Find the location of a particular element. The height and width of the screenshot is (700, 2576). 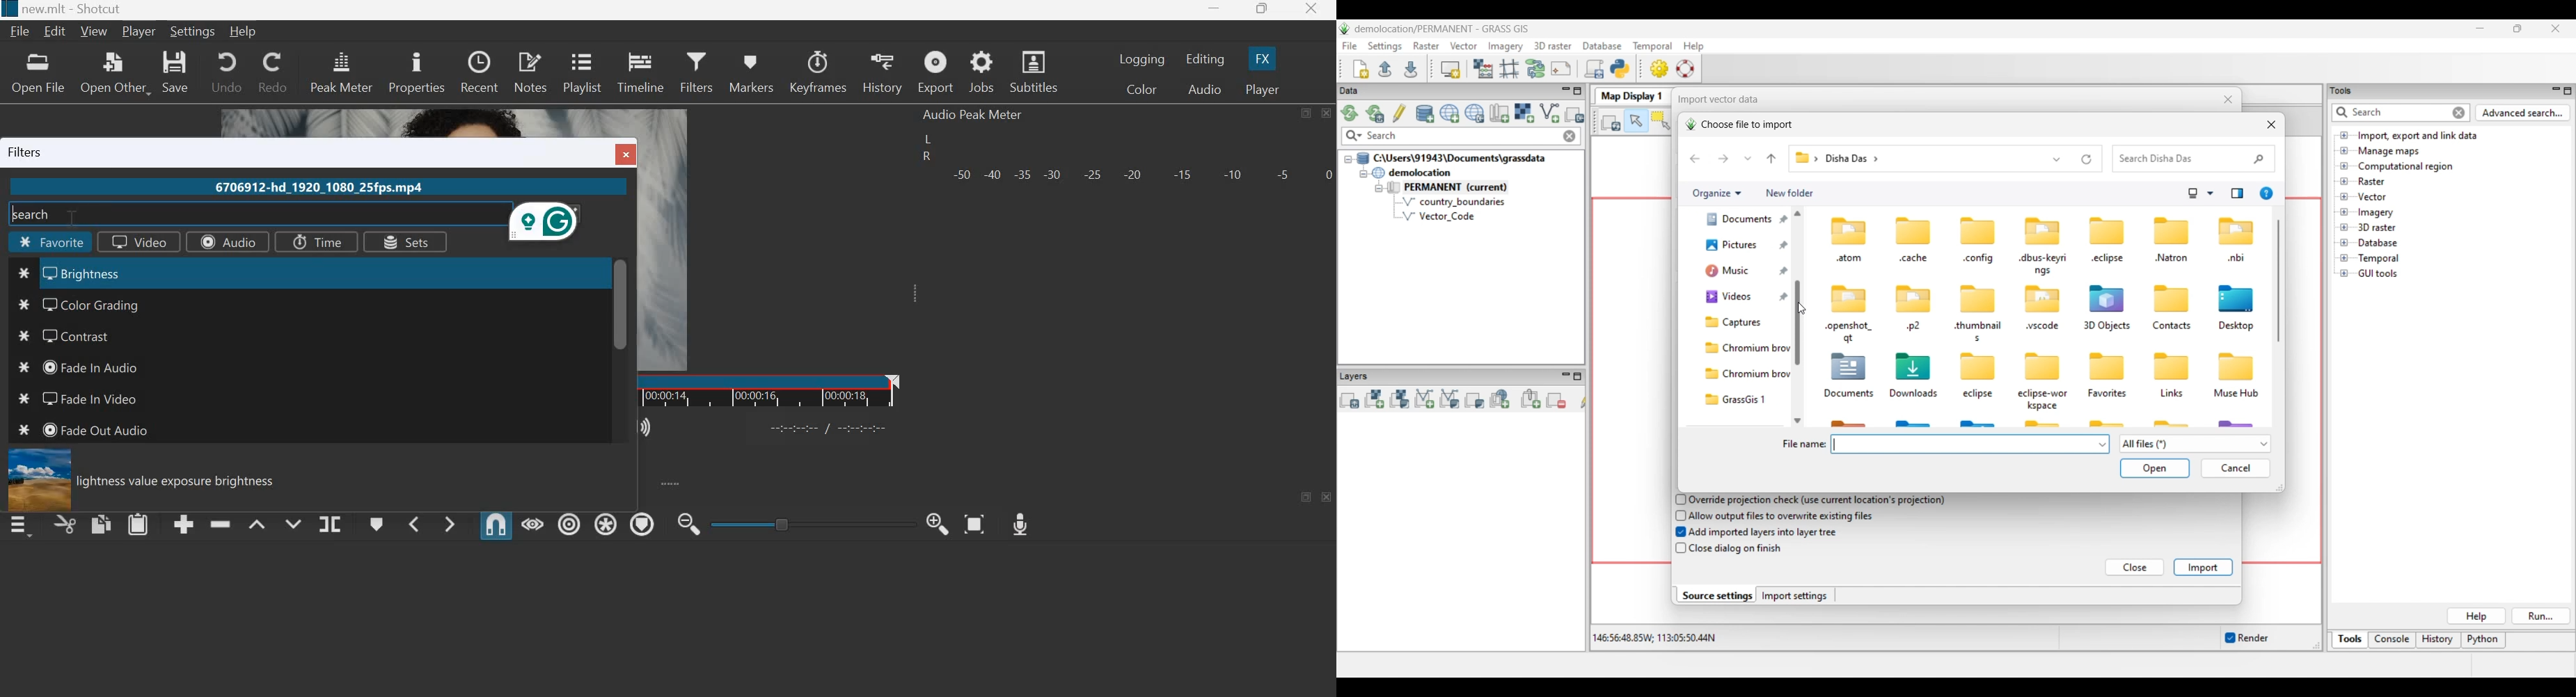

maximize is located at coordinates (1305, 113).